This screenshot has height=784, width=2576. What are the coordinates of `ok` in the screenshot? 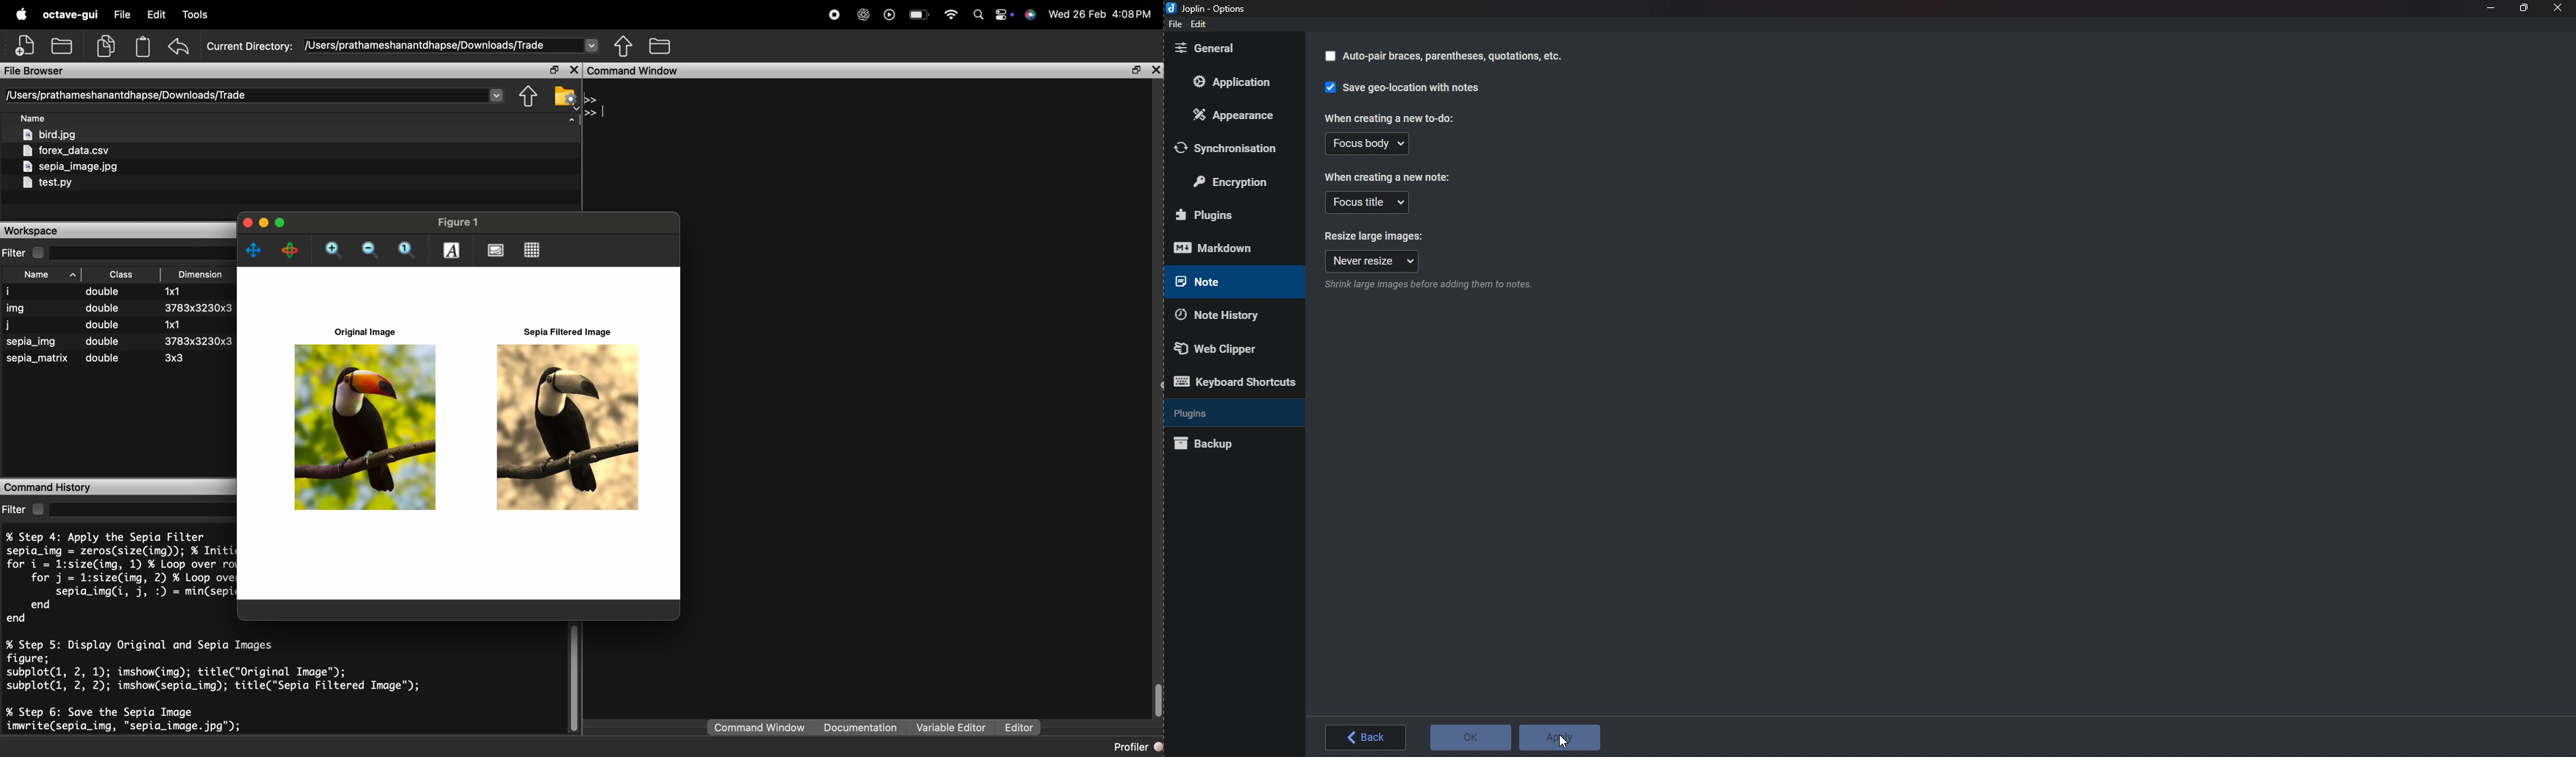 It's located at (1470, 738).